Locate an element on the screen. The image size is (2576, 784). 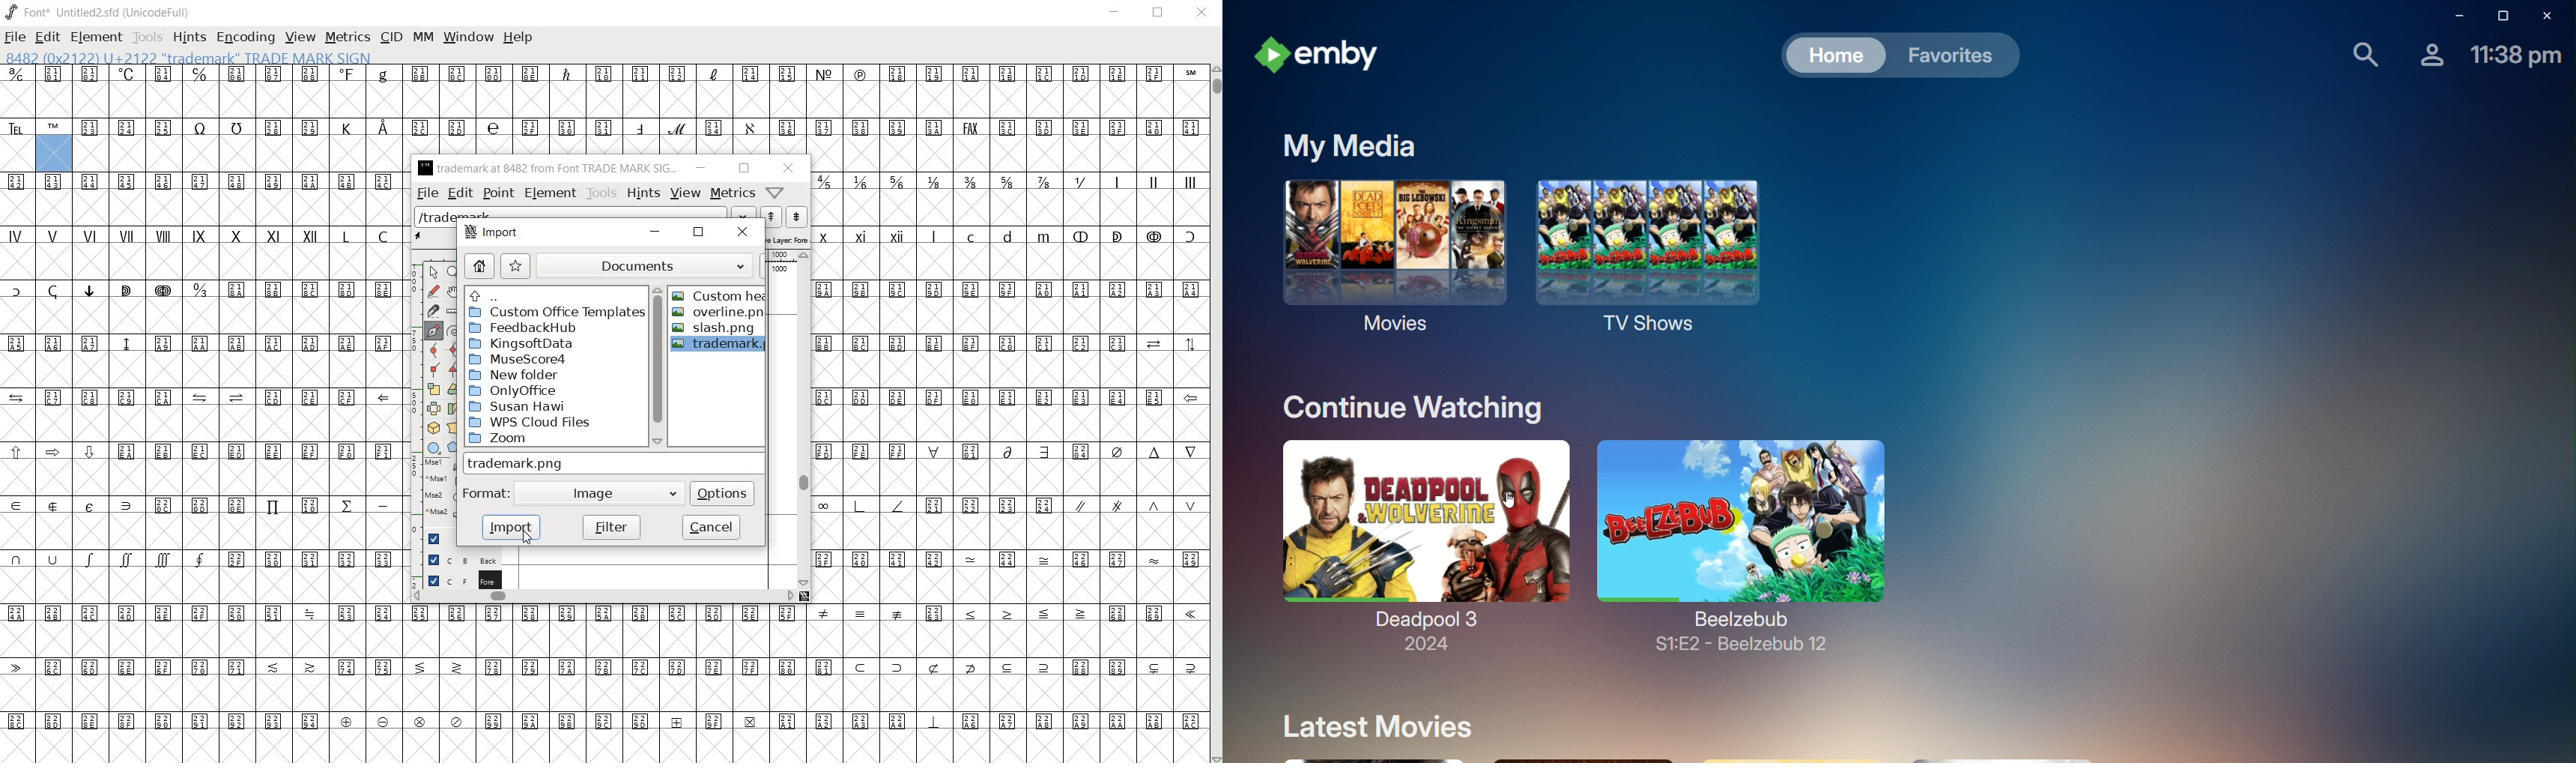
ELEMENT is located at coordinates (97, 39).